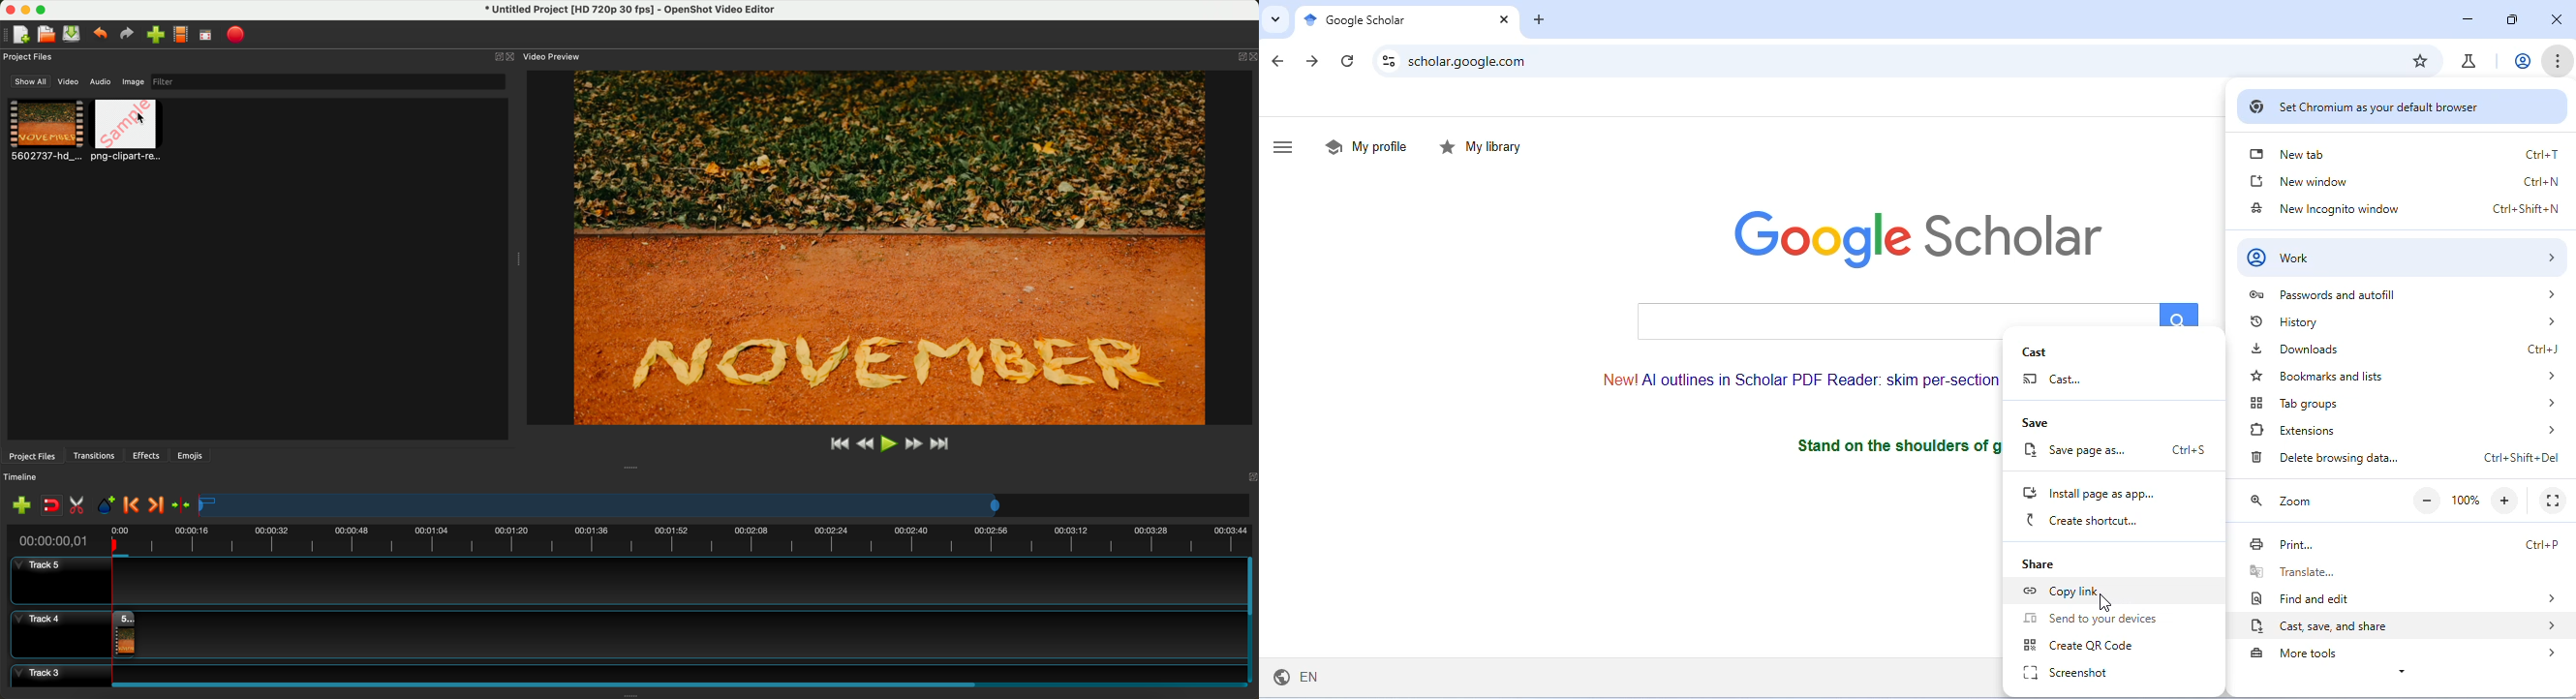 The image size is (2576, 700). Describe the element at coordinates (2412, 349) in the screenshot. I see `downloads` at that location.